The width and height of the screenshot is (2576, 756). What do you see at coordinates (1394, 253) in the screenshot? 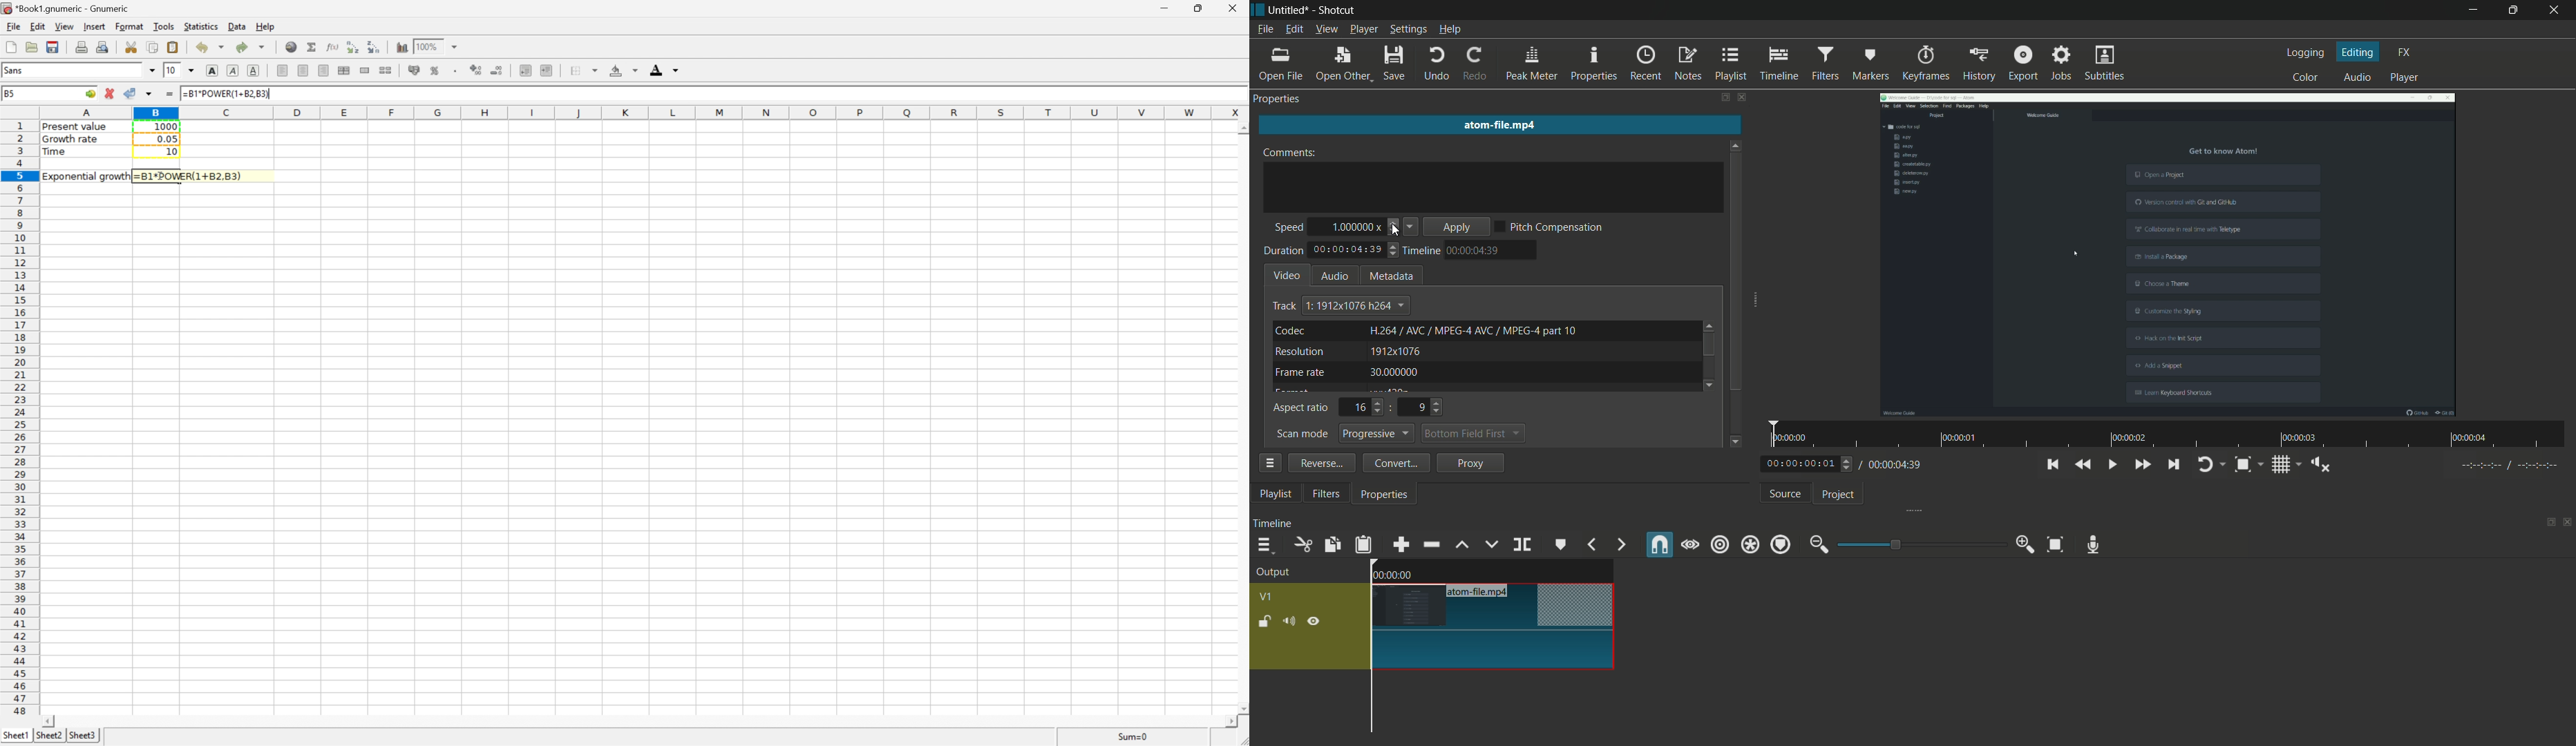
I see `adjust` at bounding box center [1394, 253].